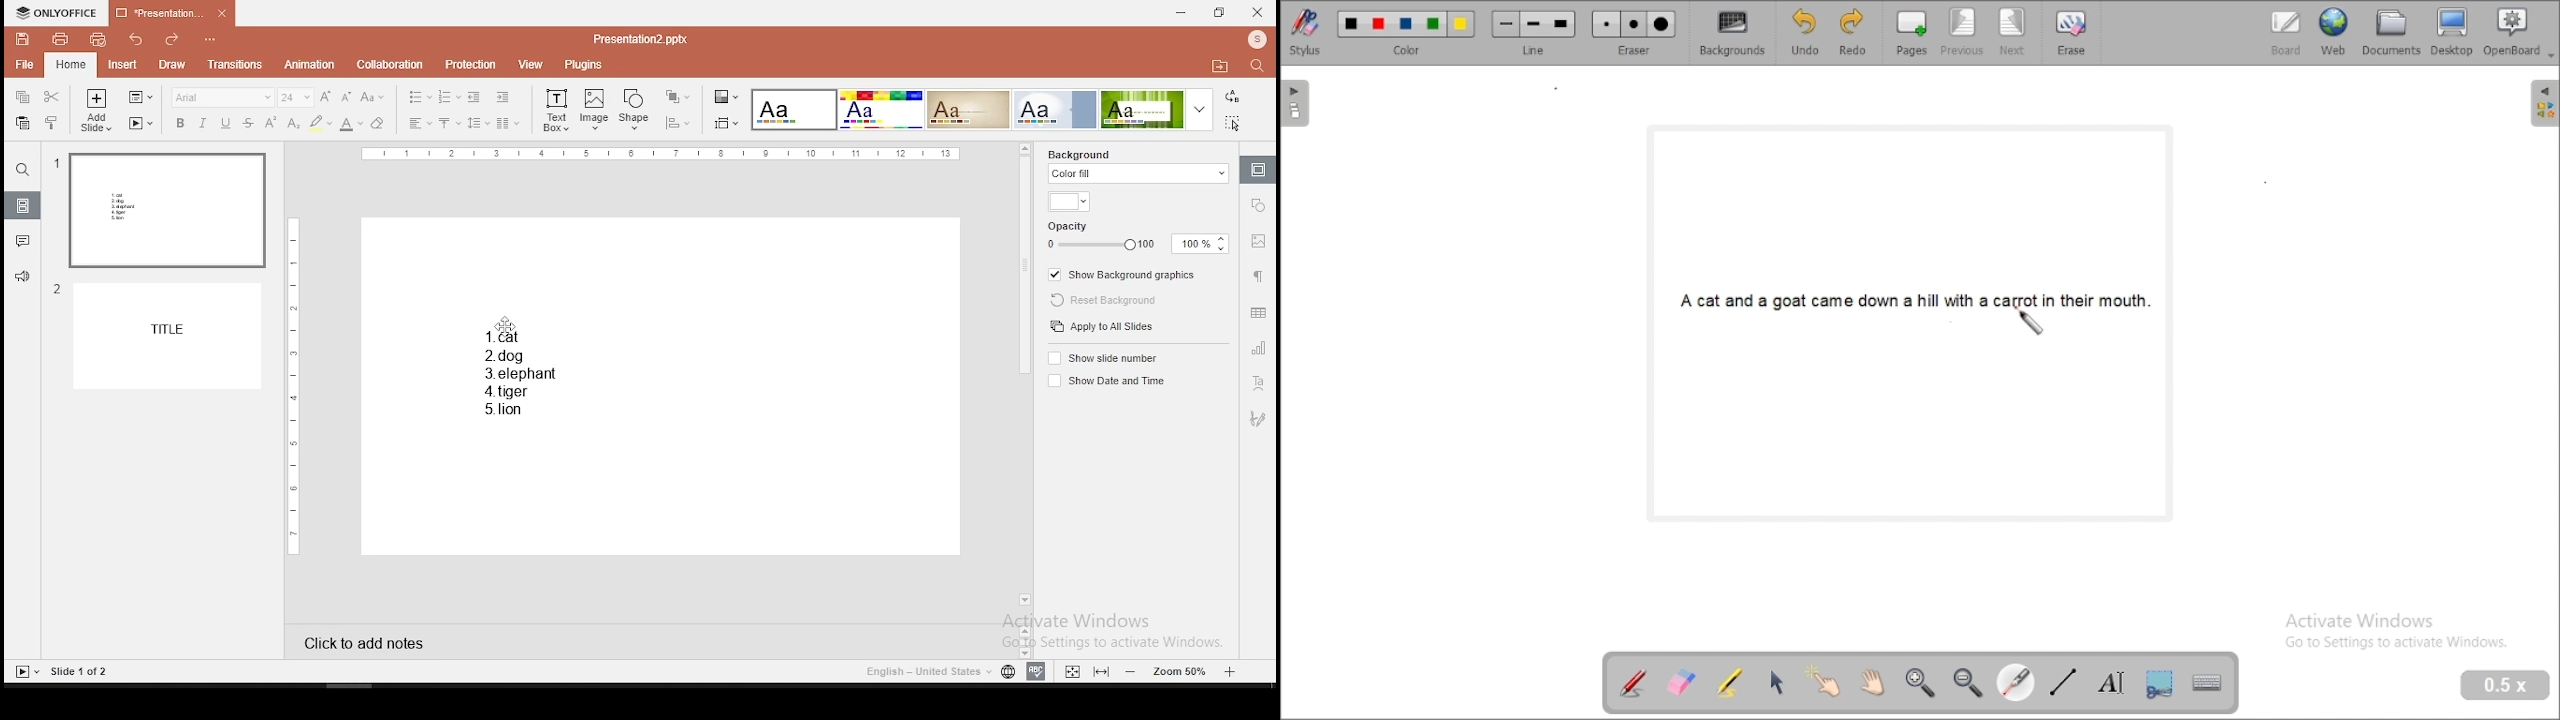 Image resolution: width=2576 pixels, height=728 pixels. I want to click on view, so click(530, 65).